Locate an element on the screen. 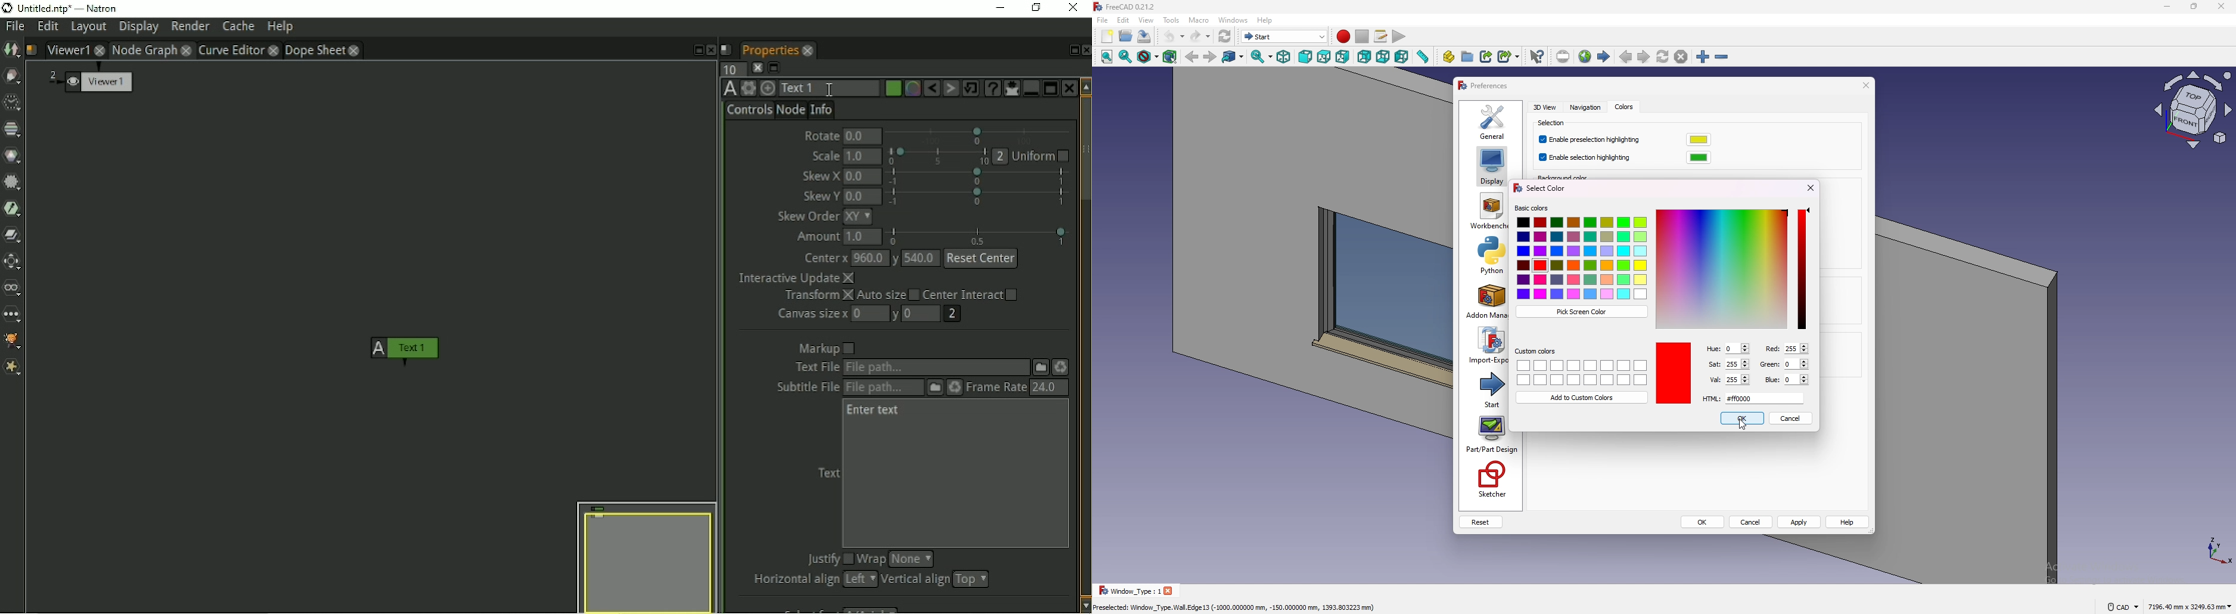 Image resolution: width=2240 pixels, height=616 pixels. 960 is located at coordinates (871, 258).